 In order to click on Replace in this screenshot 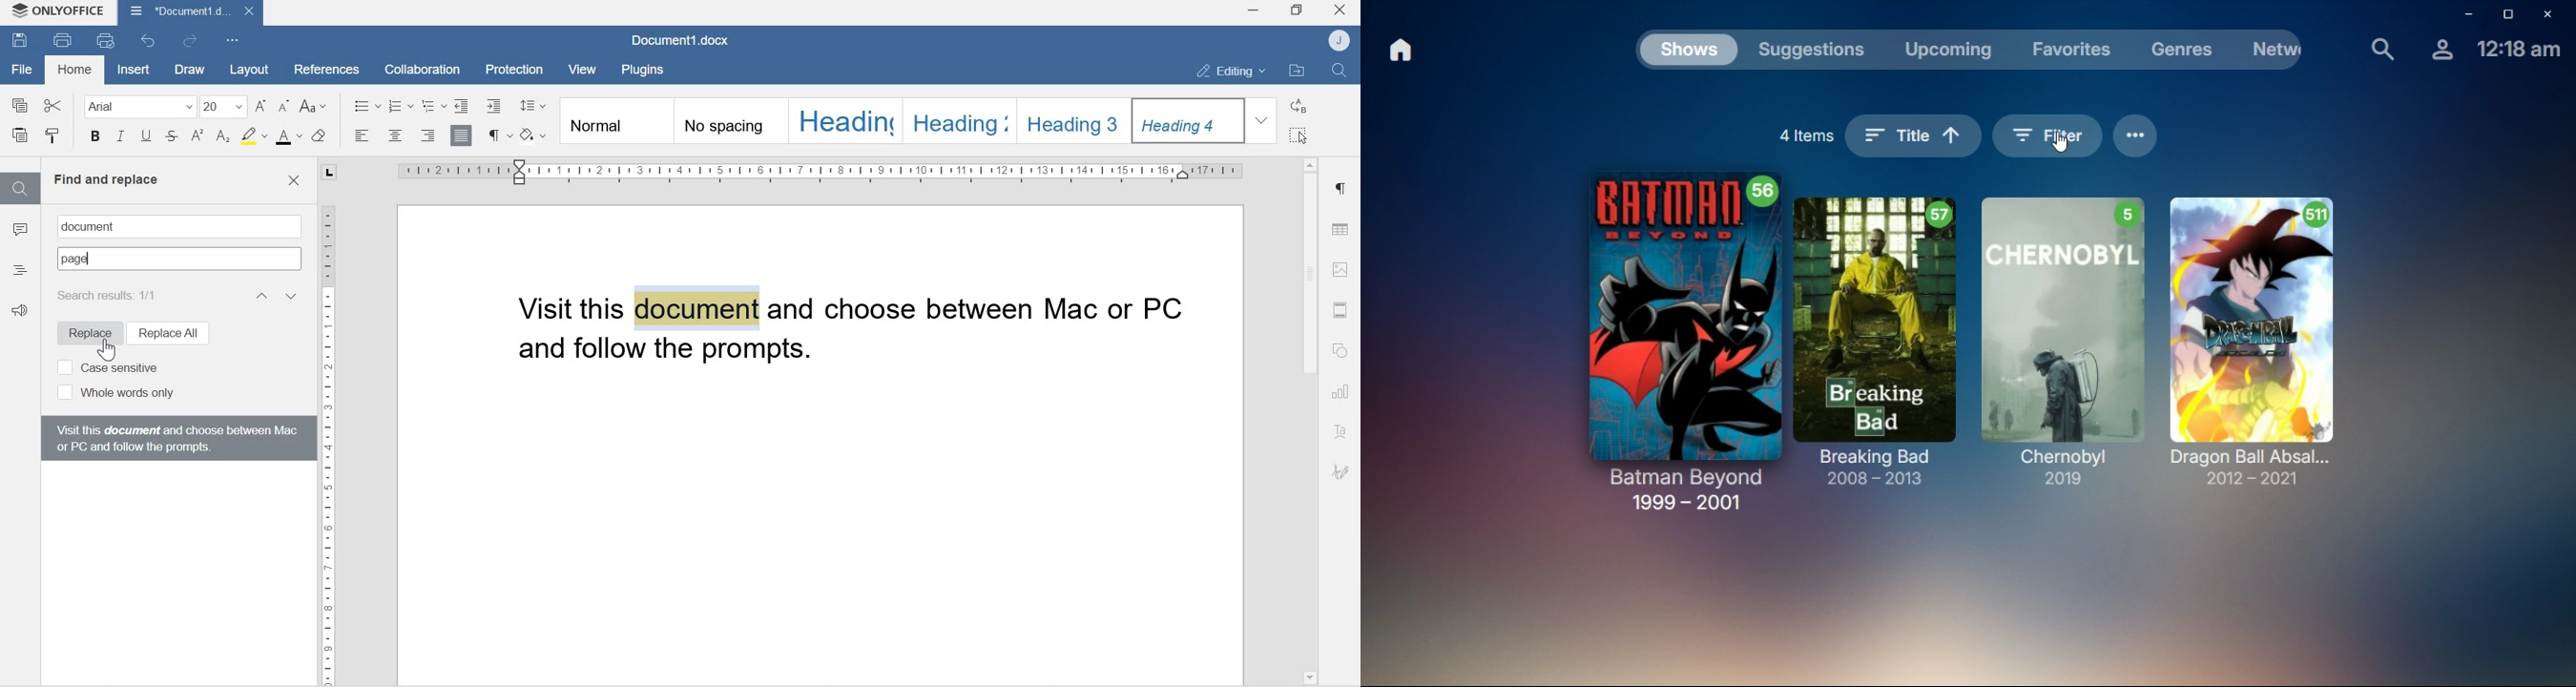, I will do `click(84, 333)`.